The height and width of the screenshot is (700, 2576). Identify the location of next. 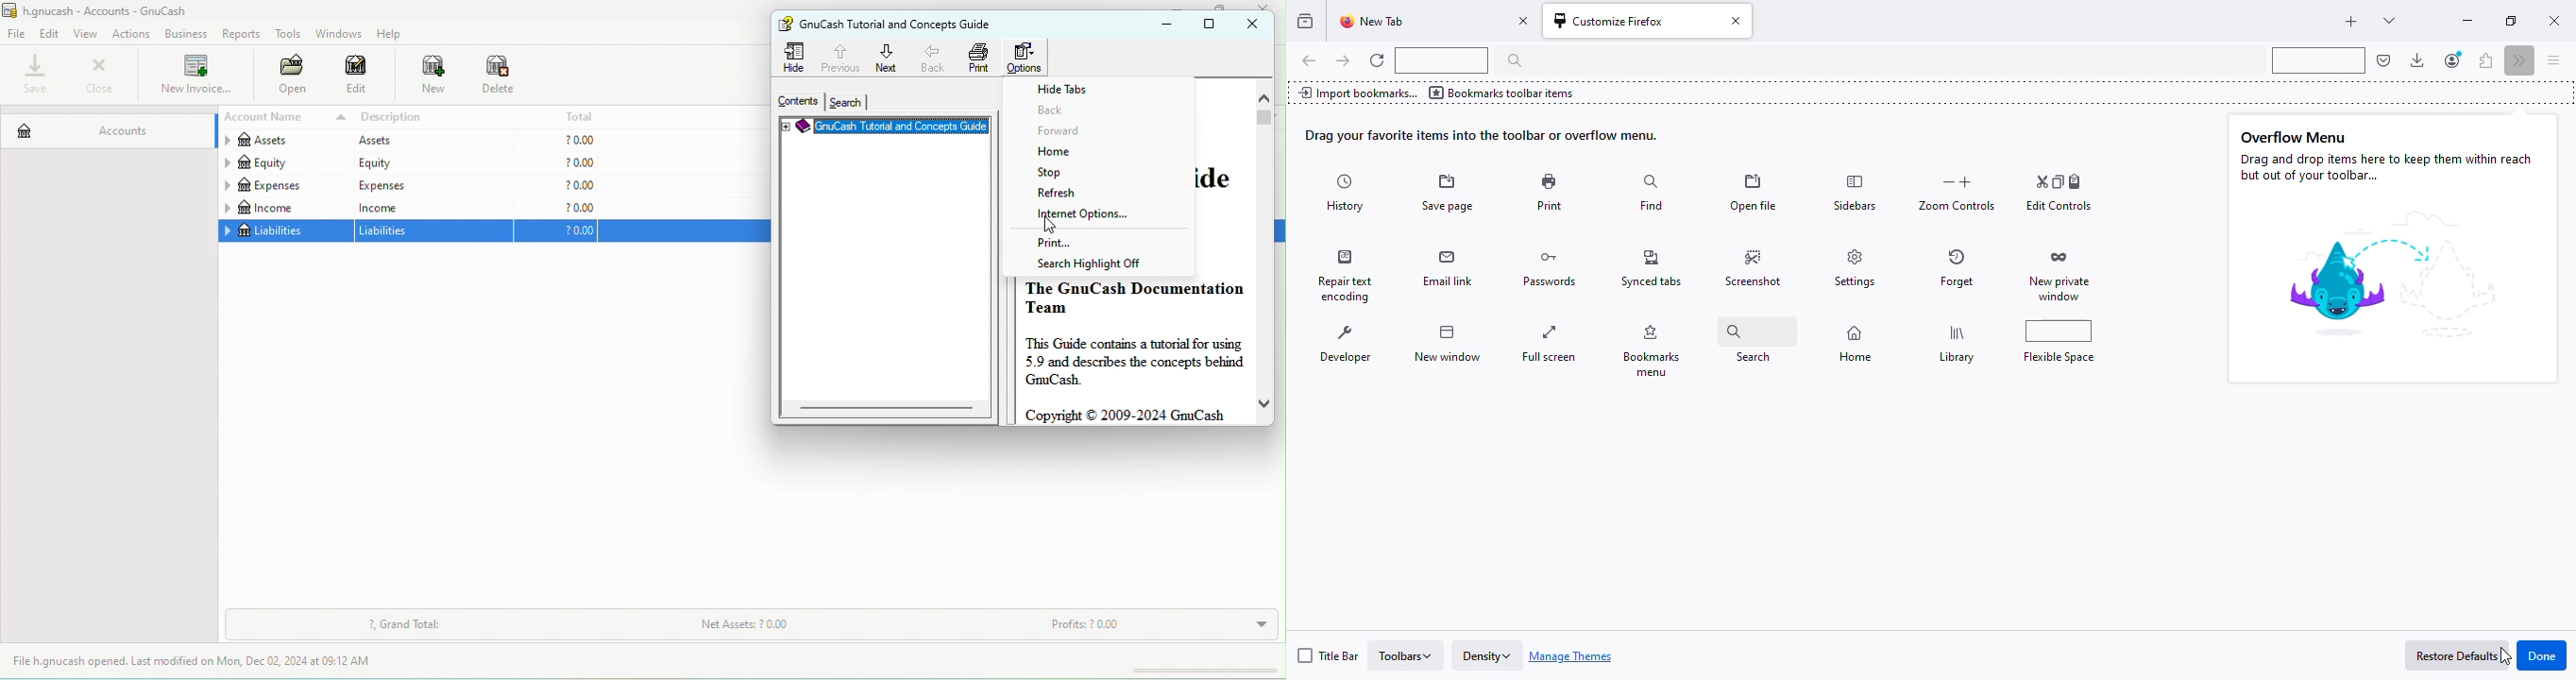
(887, 57).